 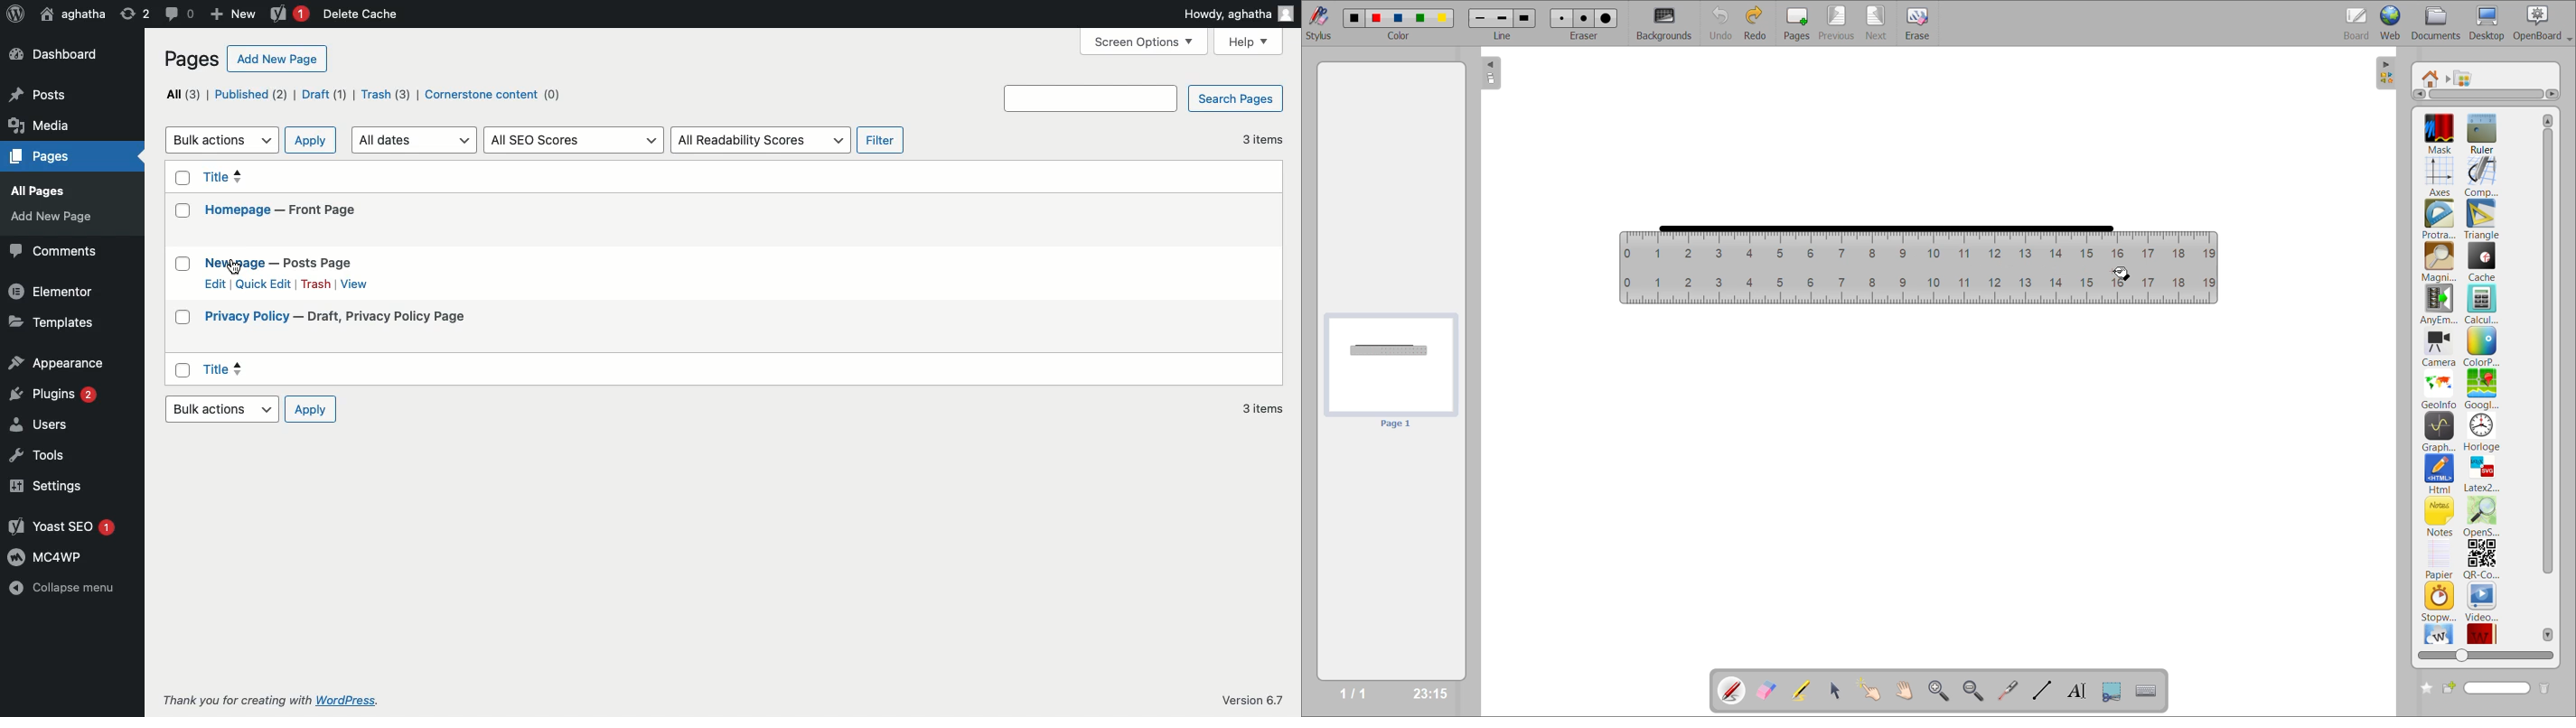 I want to click on Appearance, so click(x=59, y=363).